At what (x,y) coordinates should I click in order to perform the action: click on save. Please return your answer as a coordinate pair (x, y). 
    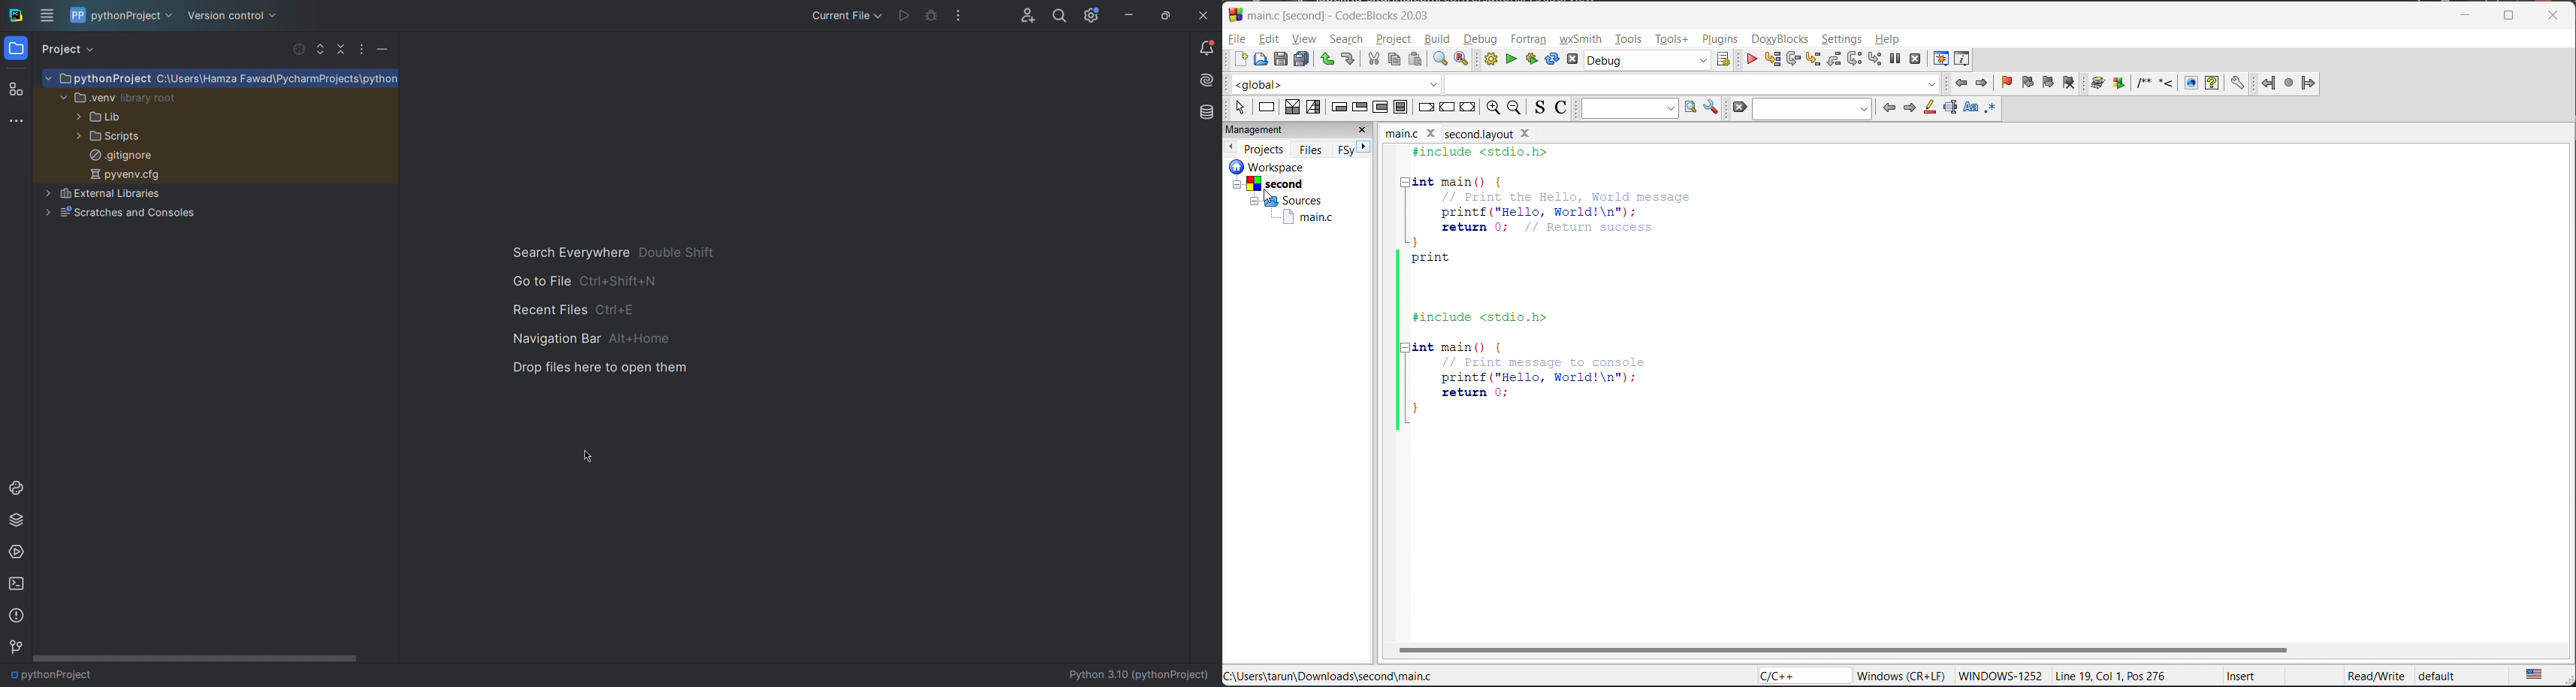
    Looking at the image, I should click on (1276, 60).